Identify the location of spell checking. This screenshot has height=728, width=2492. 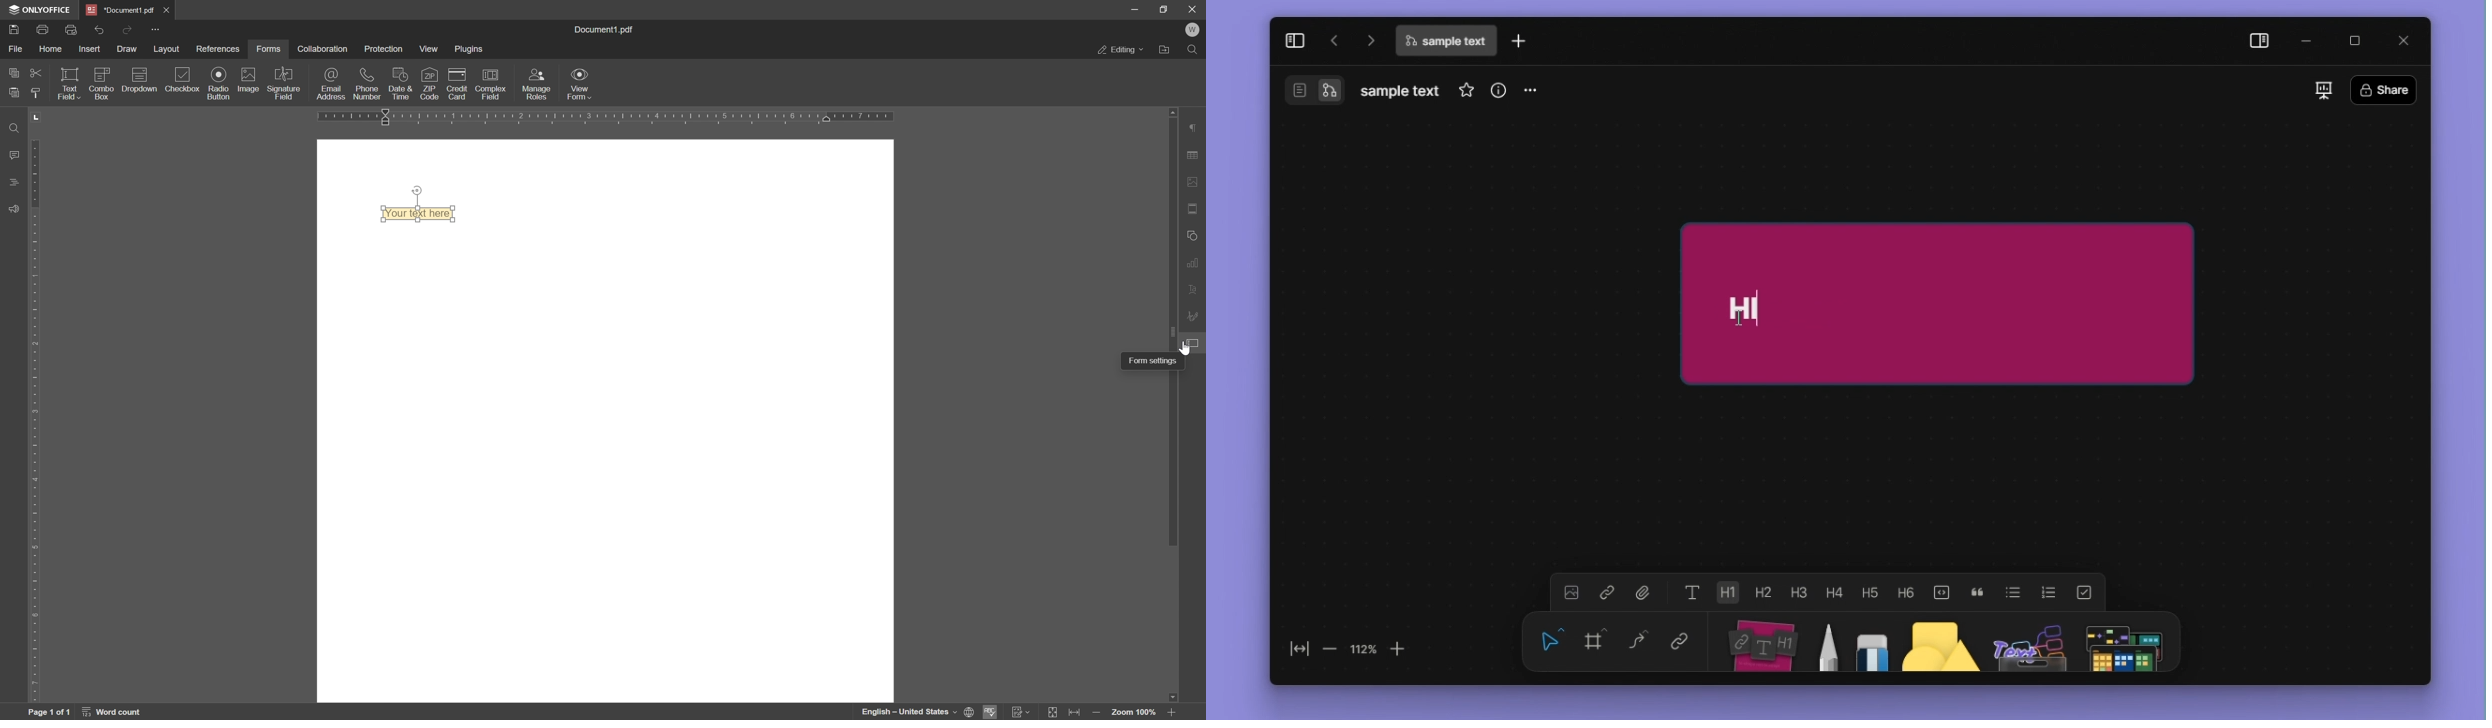
(993, 712).